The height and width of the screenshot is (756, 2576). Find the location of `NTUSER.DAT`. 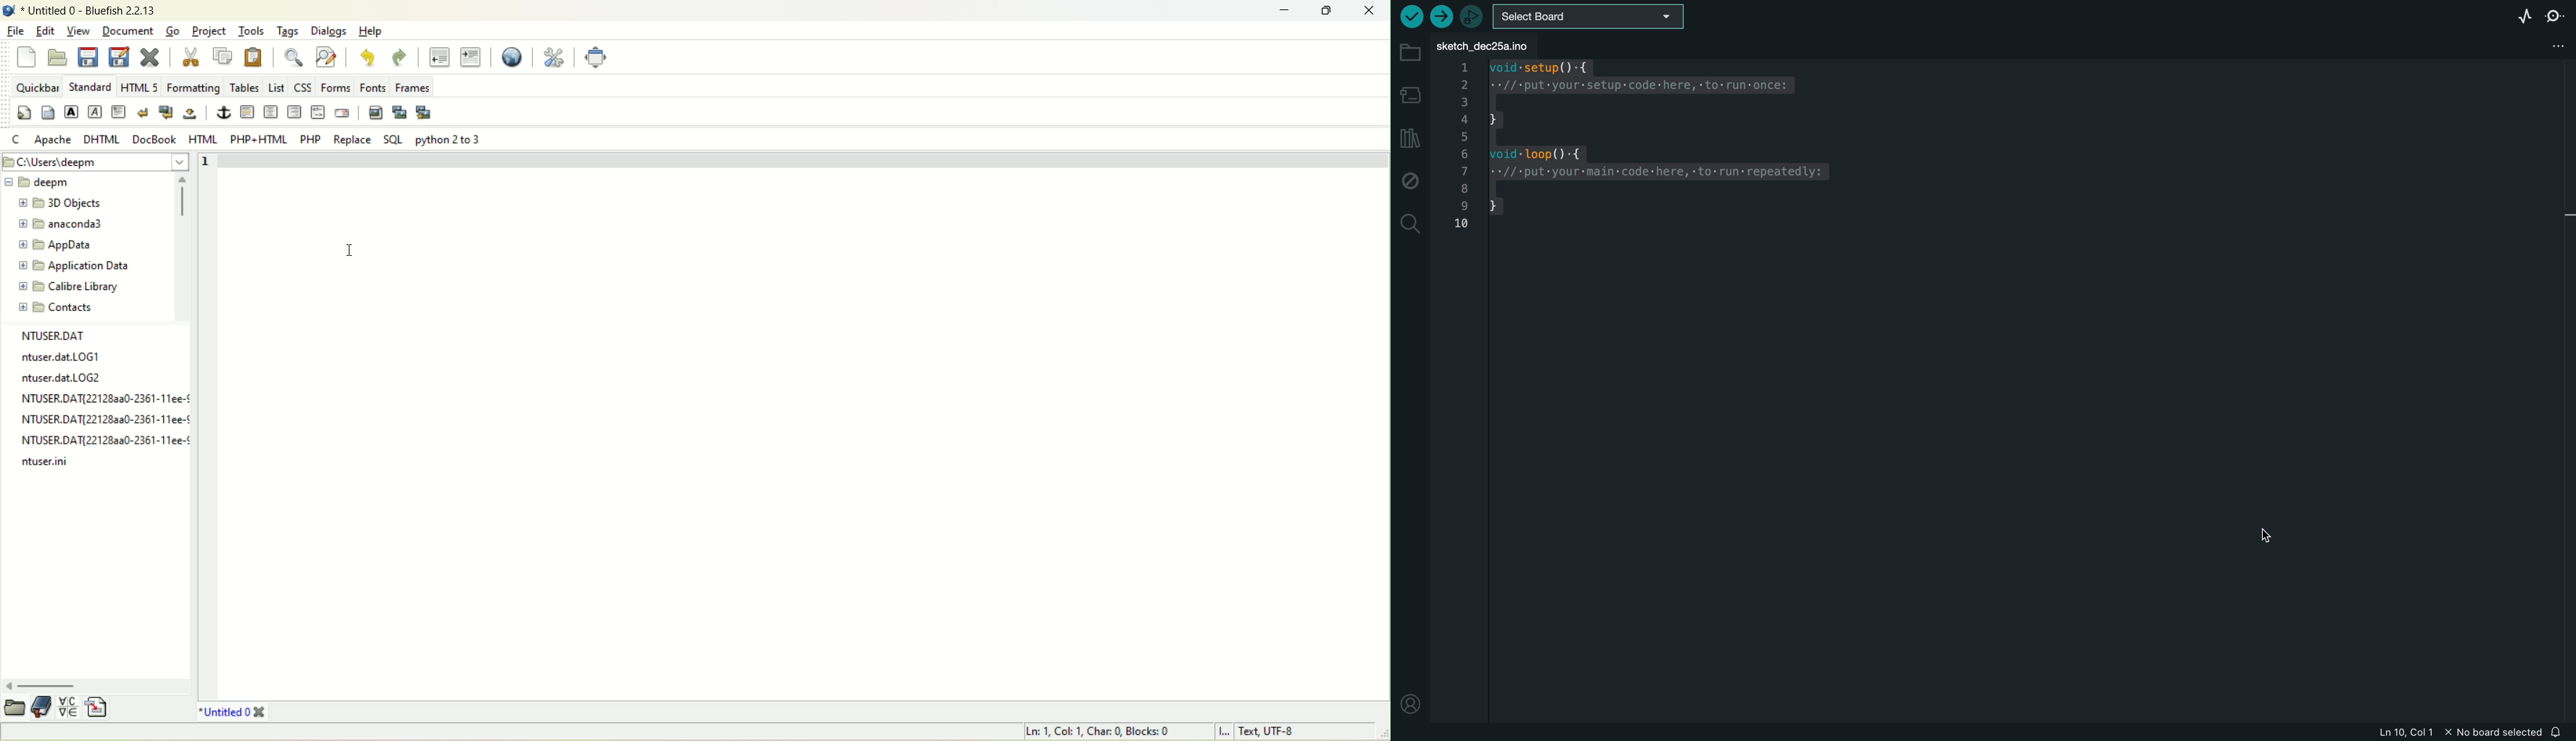

NTUSER.DAT is located at coordinates (54, 334).